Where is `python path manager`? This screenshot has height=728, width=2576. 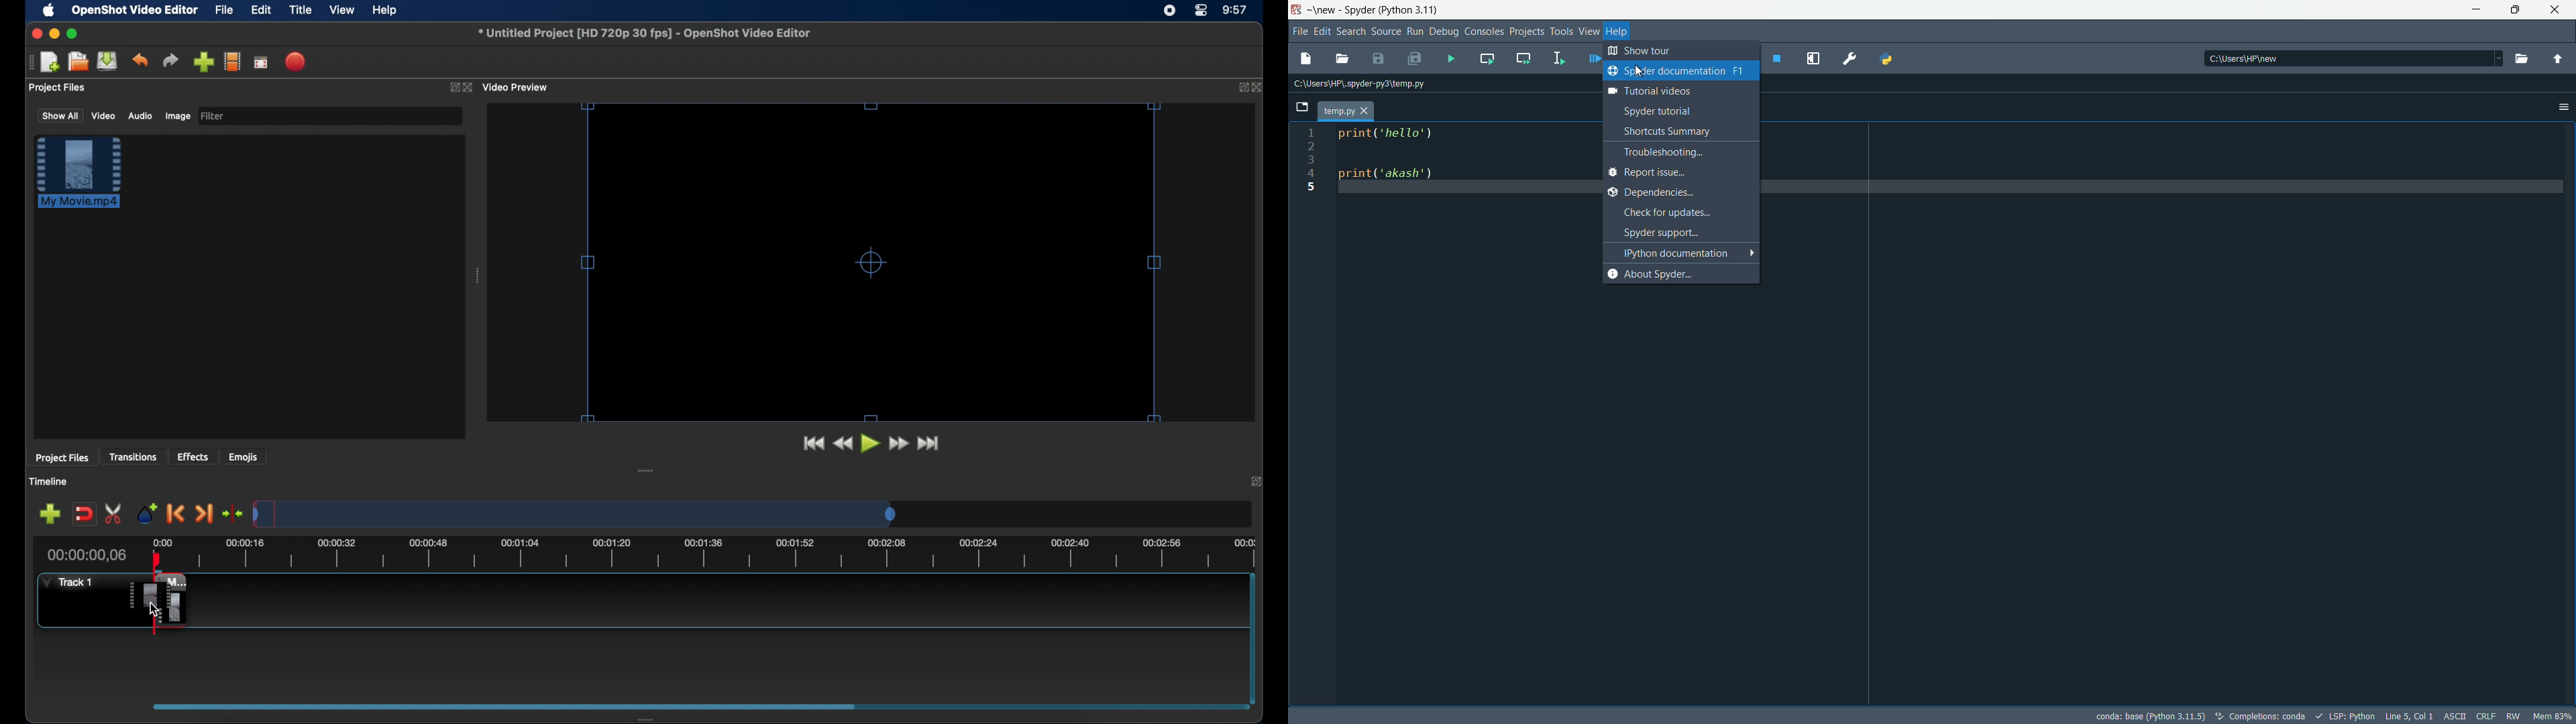 python path manager is located at coordinates (1890, 59).